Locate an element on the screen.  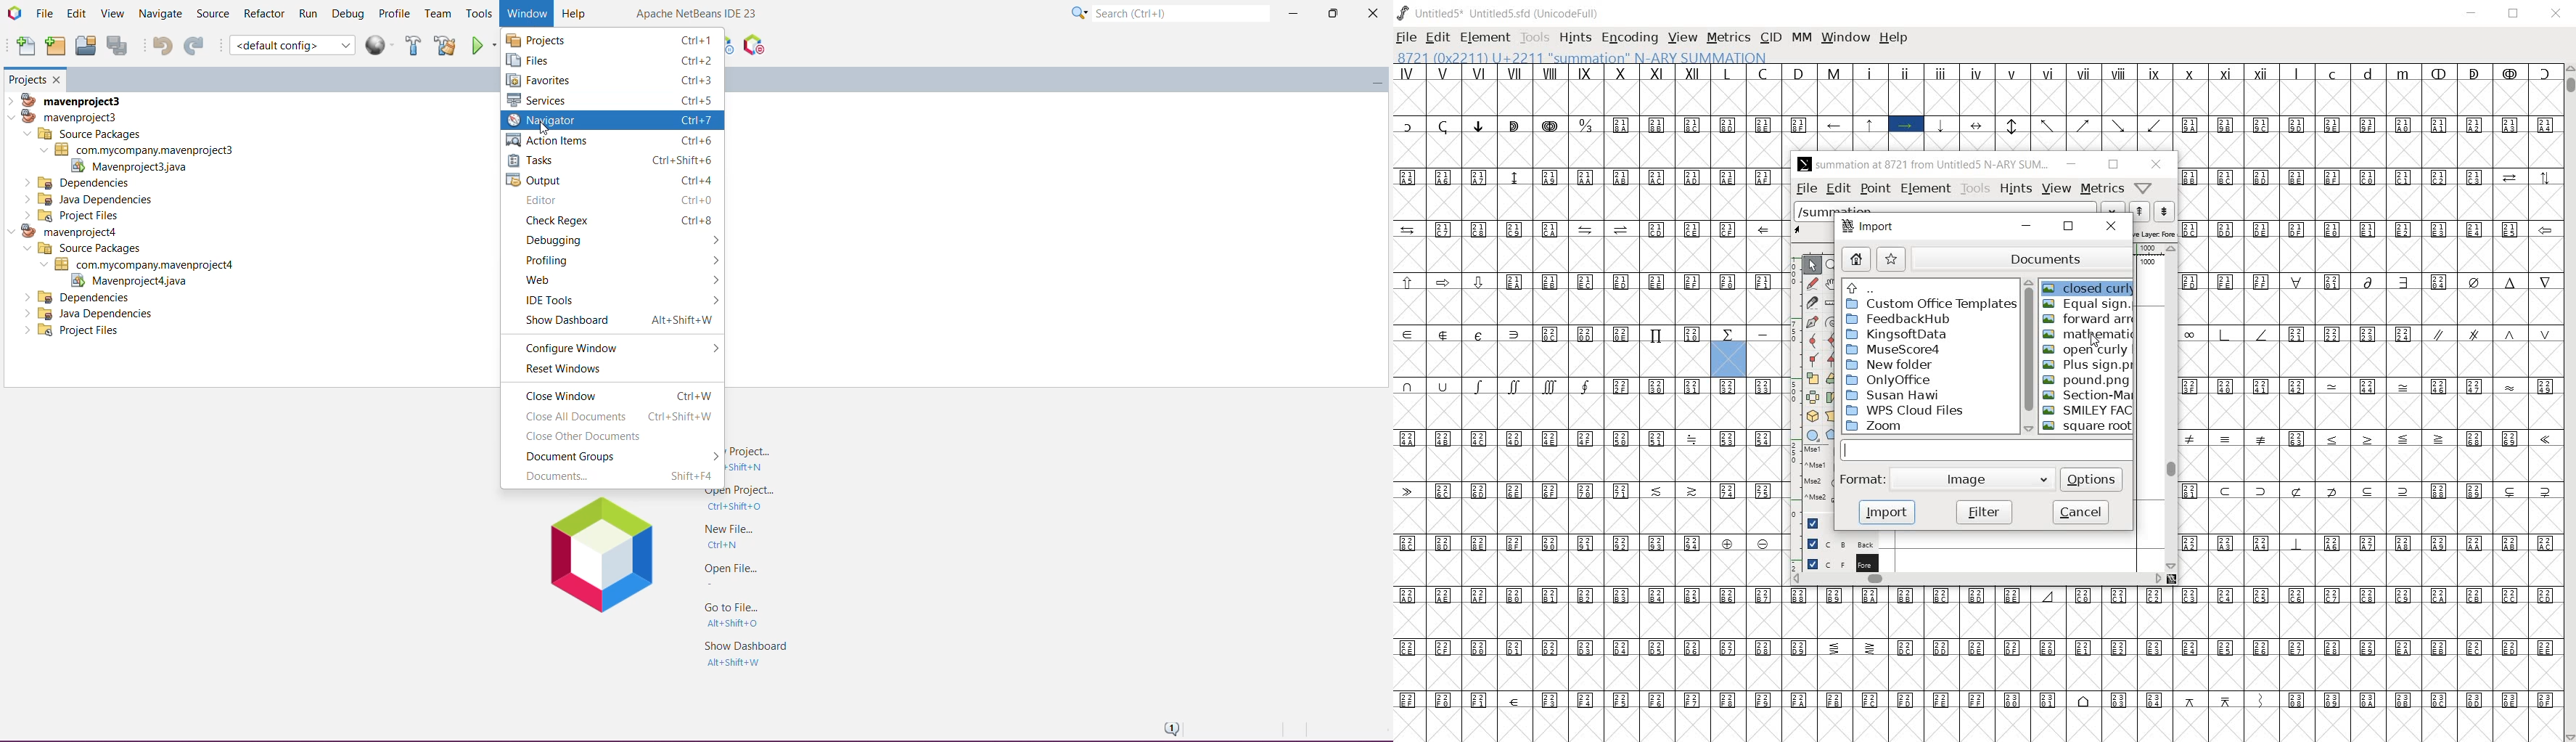
CLOSE is located at coordinates (2556, 14).